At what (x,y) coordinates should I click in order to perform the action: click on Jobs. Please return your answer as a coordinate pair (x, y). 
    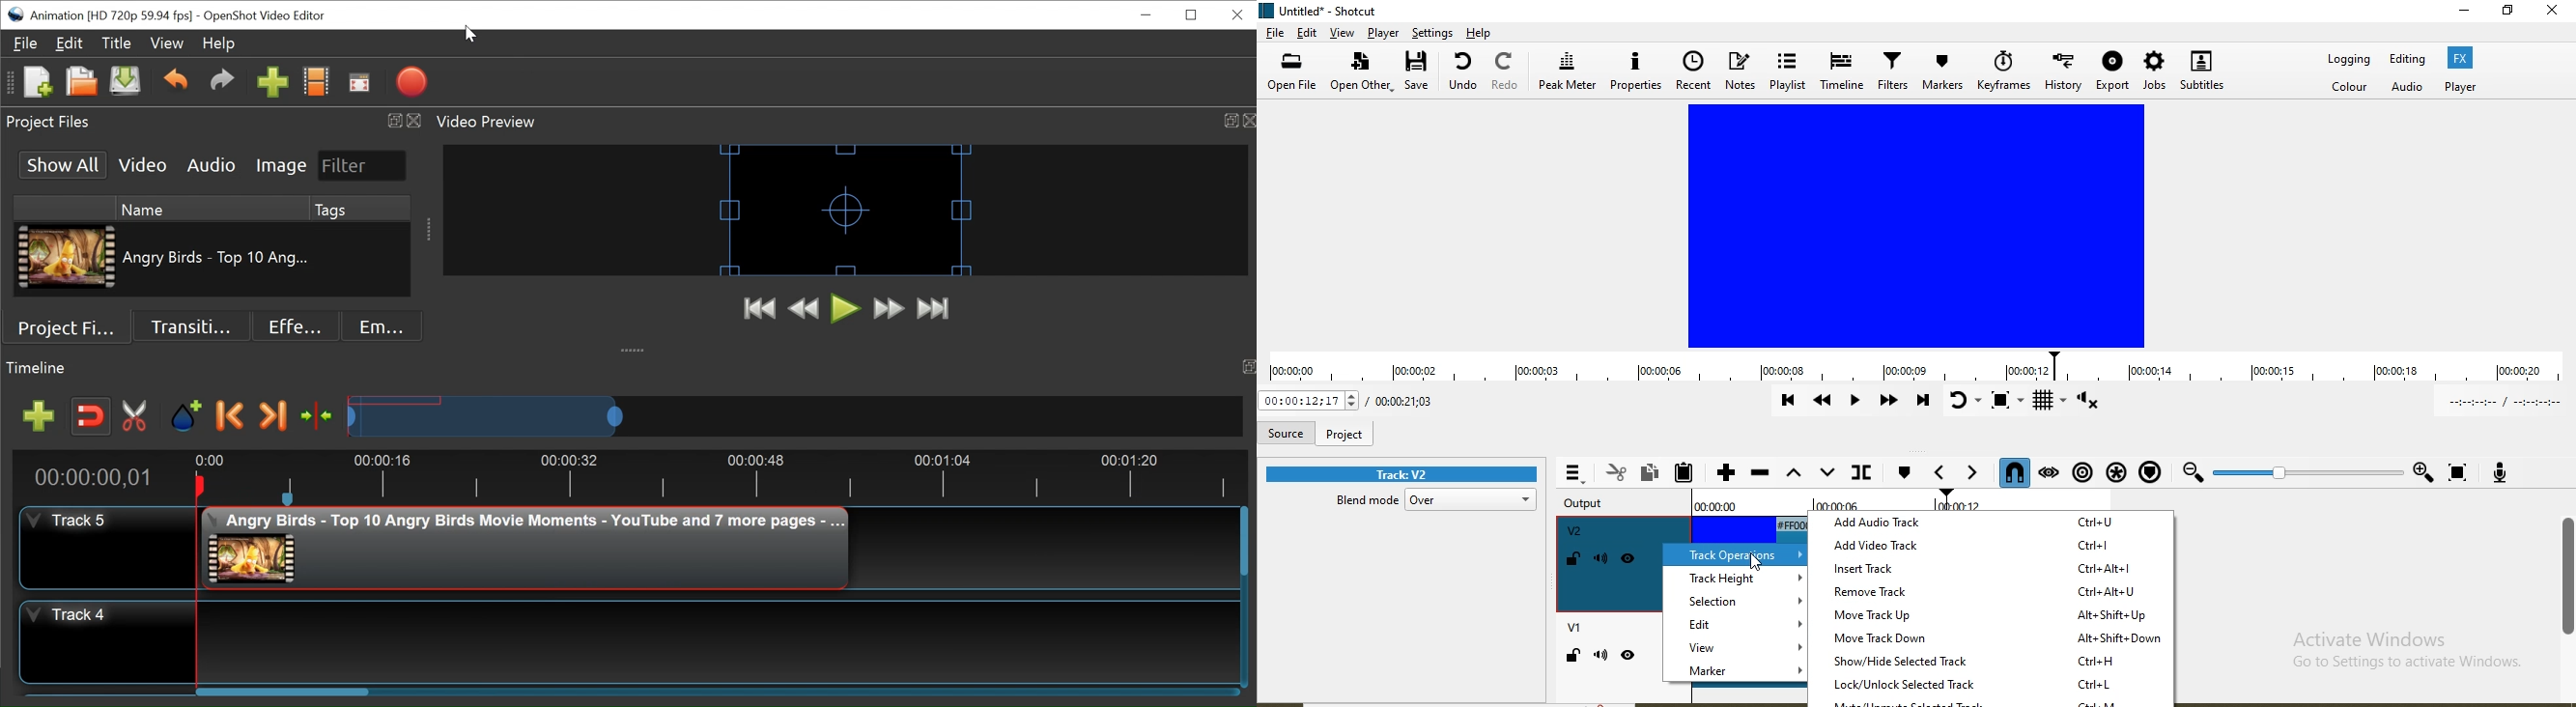
    Looking at the image, I should click on (2154, 73).